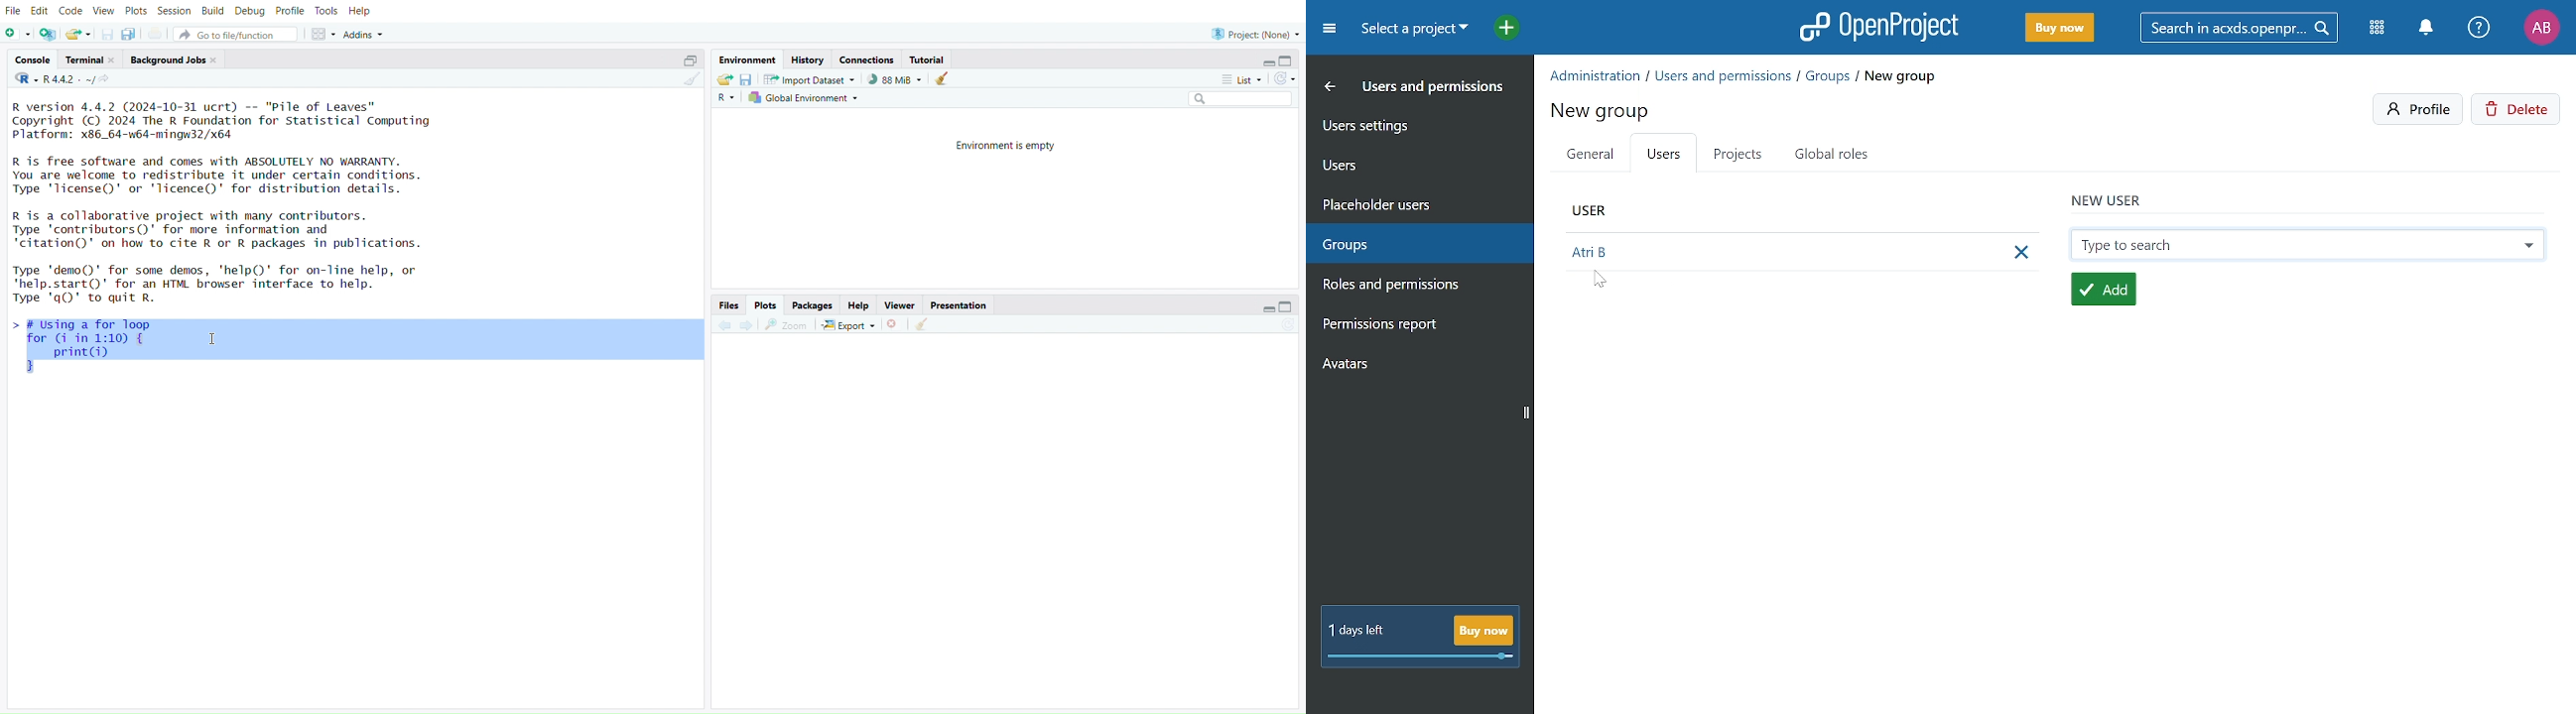 The image size is (2576, 728). I want to click on expand, so click(1267, 63).